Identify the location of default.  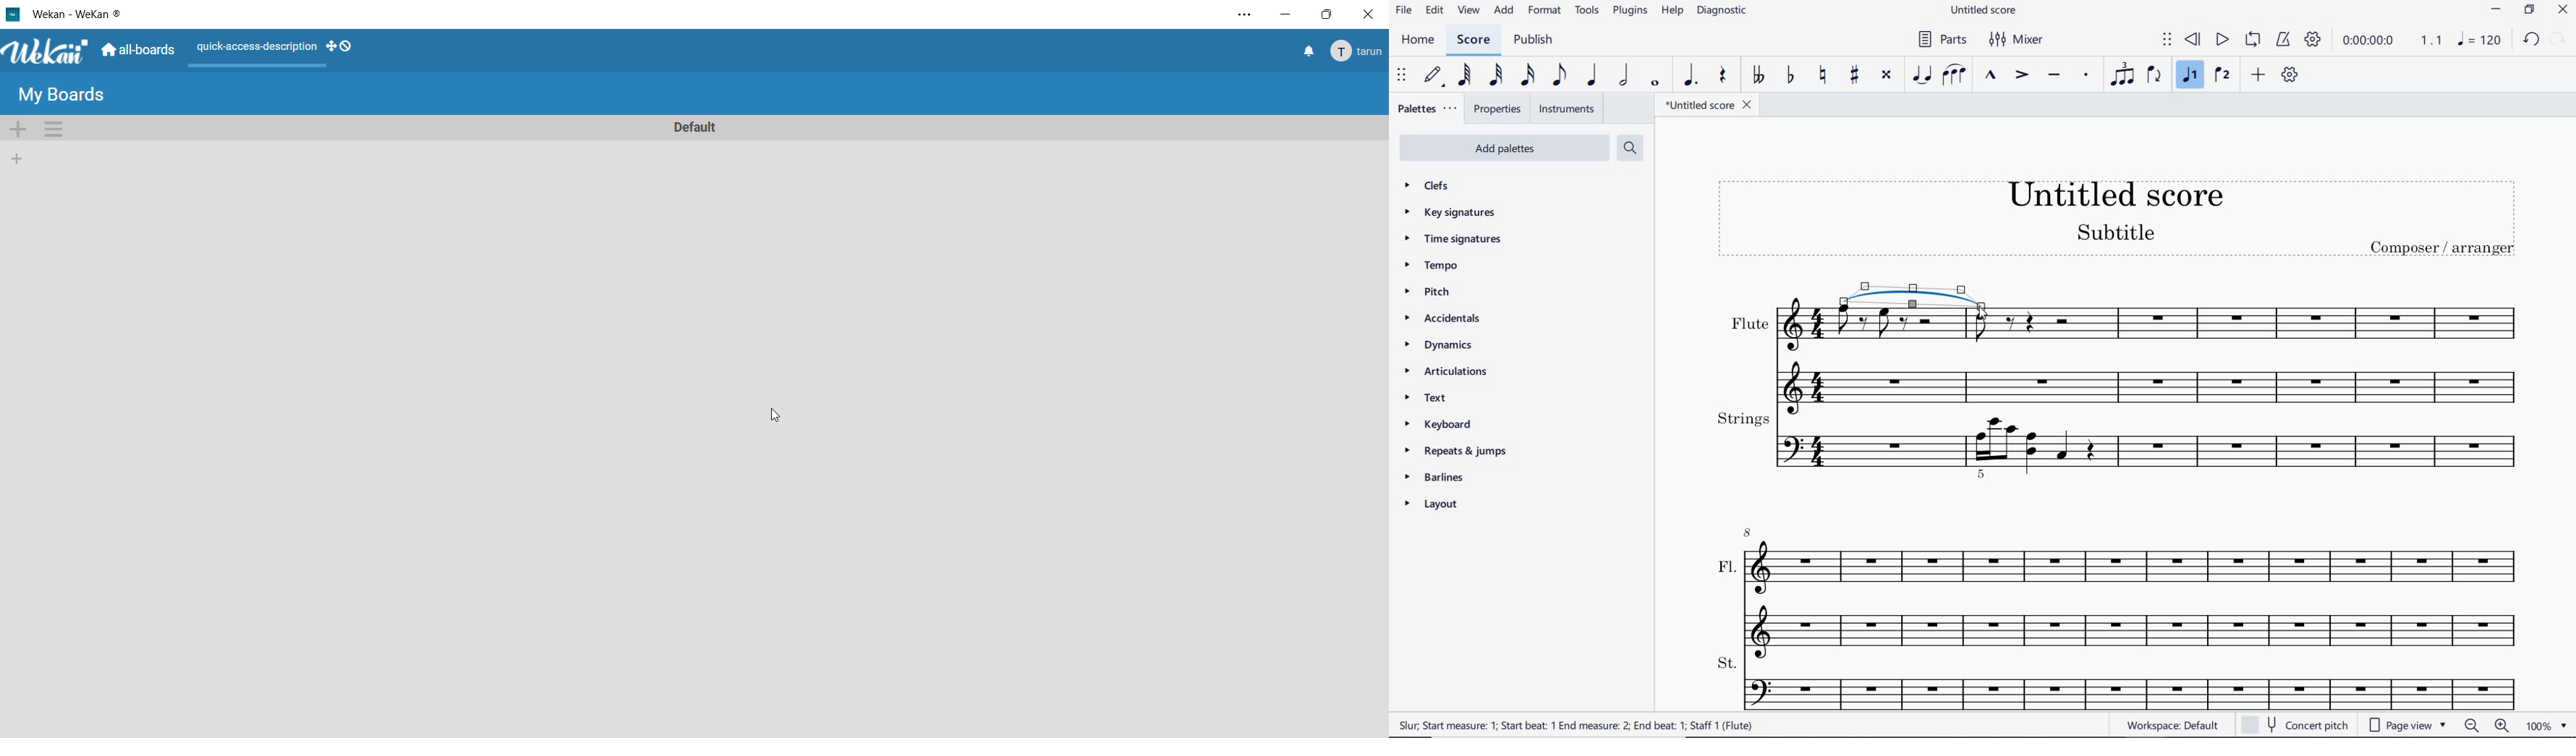
(694, 126).